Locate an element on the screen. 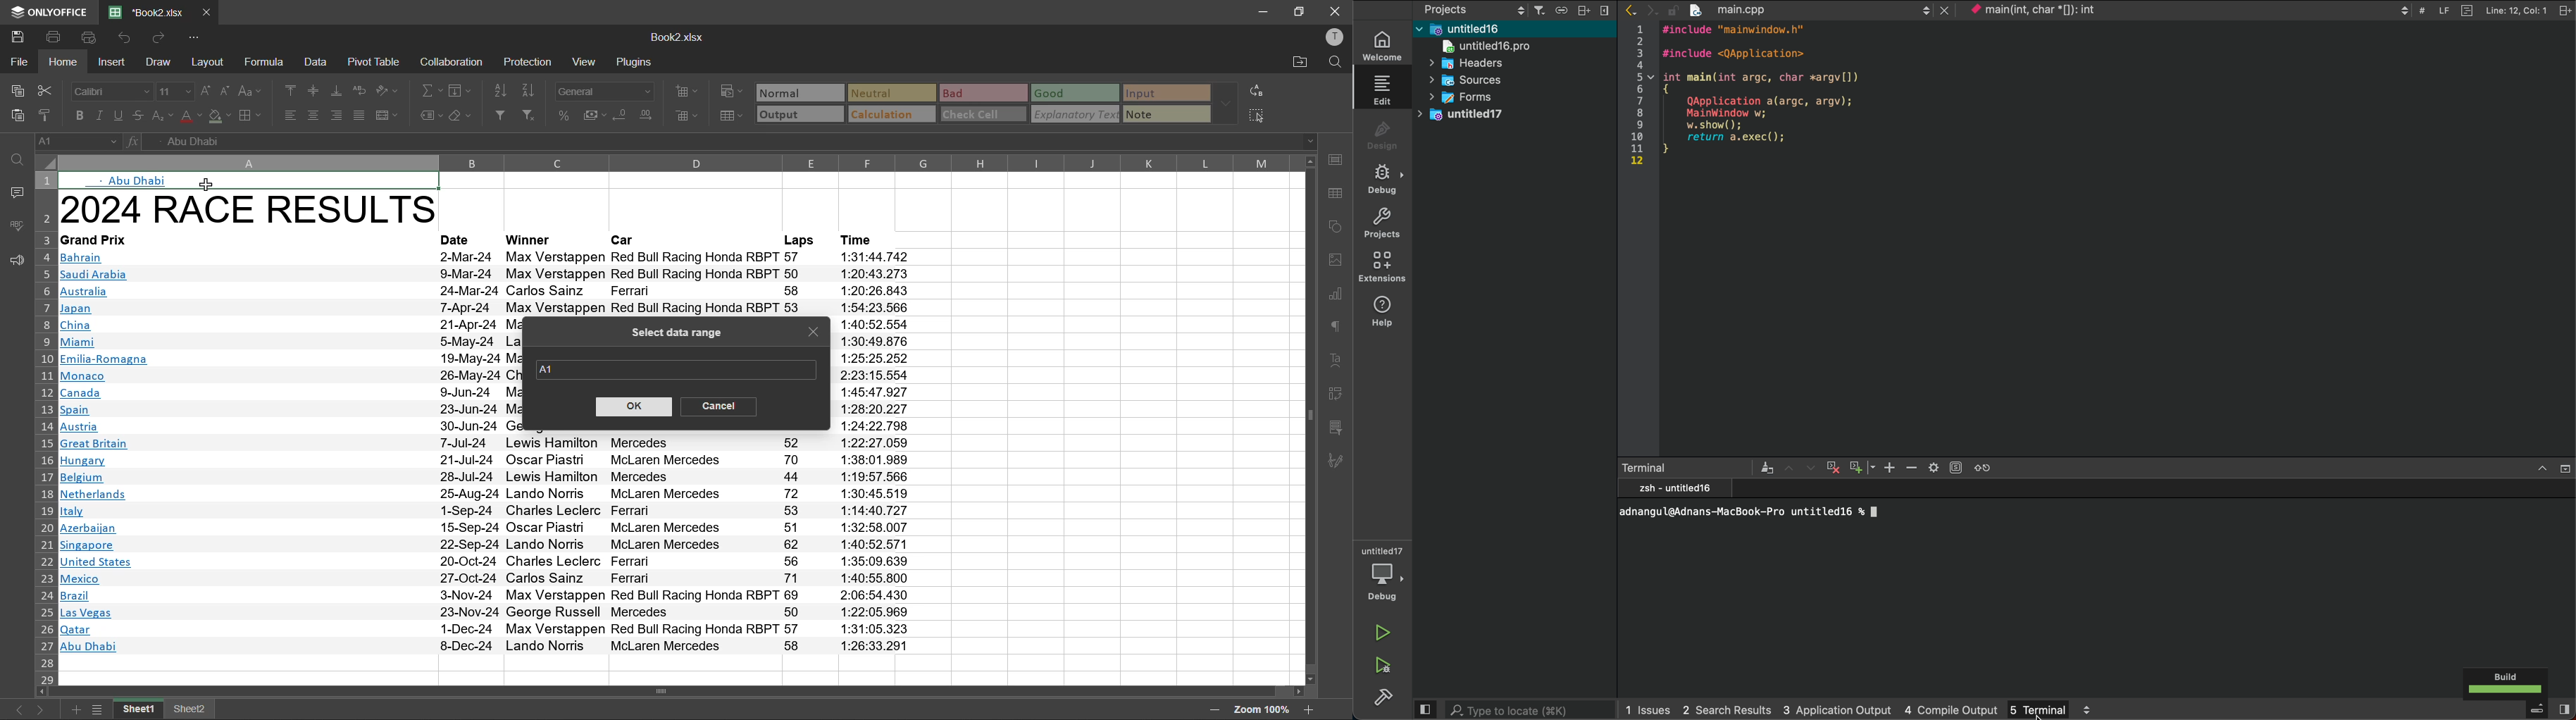 The height and width of the screenshot is (728, 2576). summation is located at coordinates (432, 90).